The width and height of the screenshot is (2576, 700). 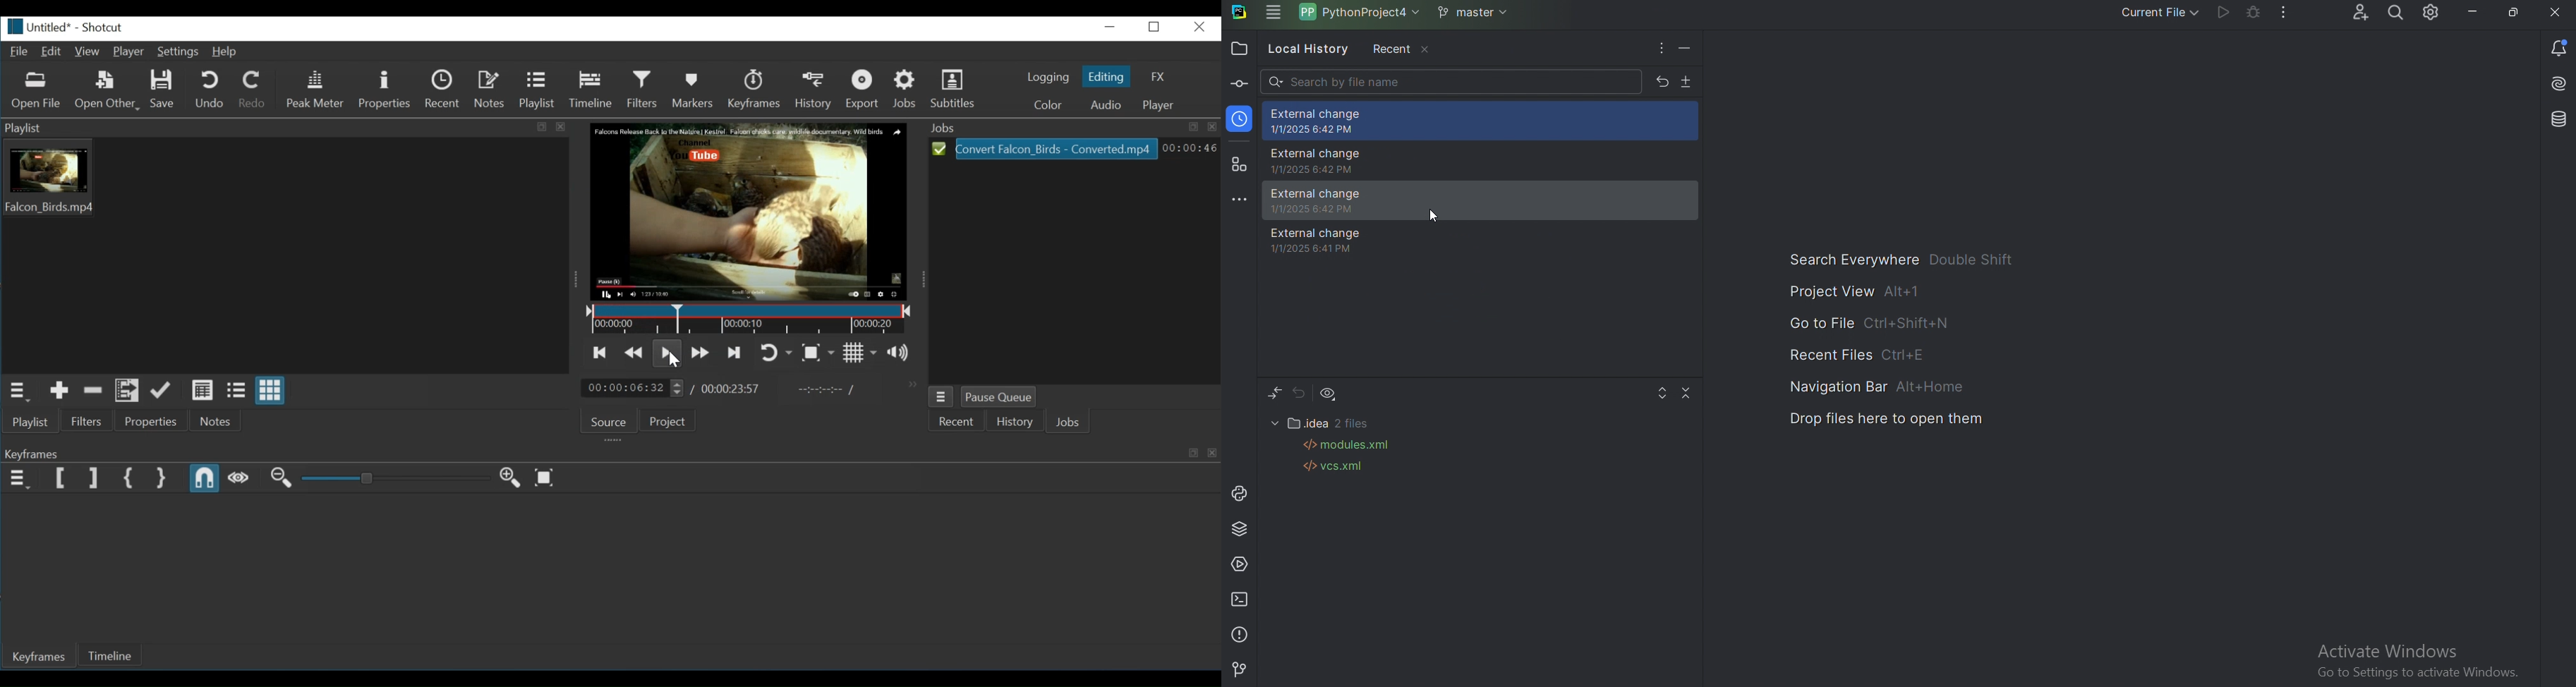 I want to click on Filter, so click(x=89, y=420).